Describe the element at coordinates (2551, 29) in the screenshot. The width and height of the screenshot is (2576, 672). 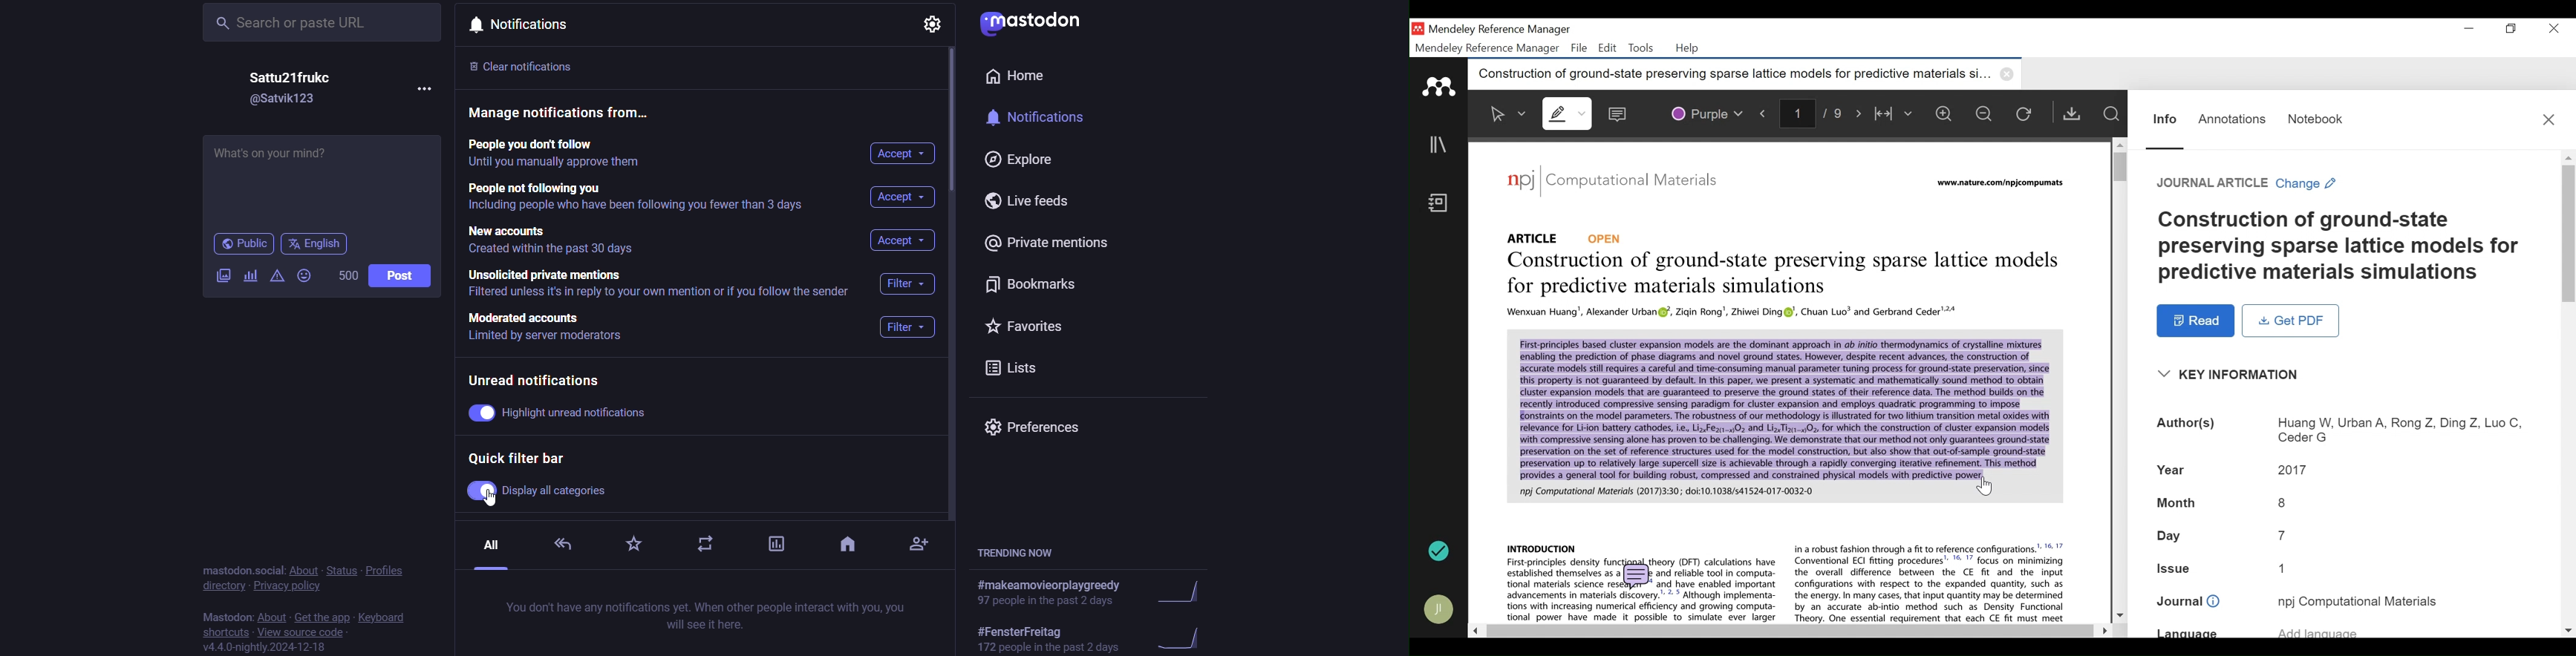
I see `Close` at that location.